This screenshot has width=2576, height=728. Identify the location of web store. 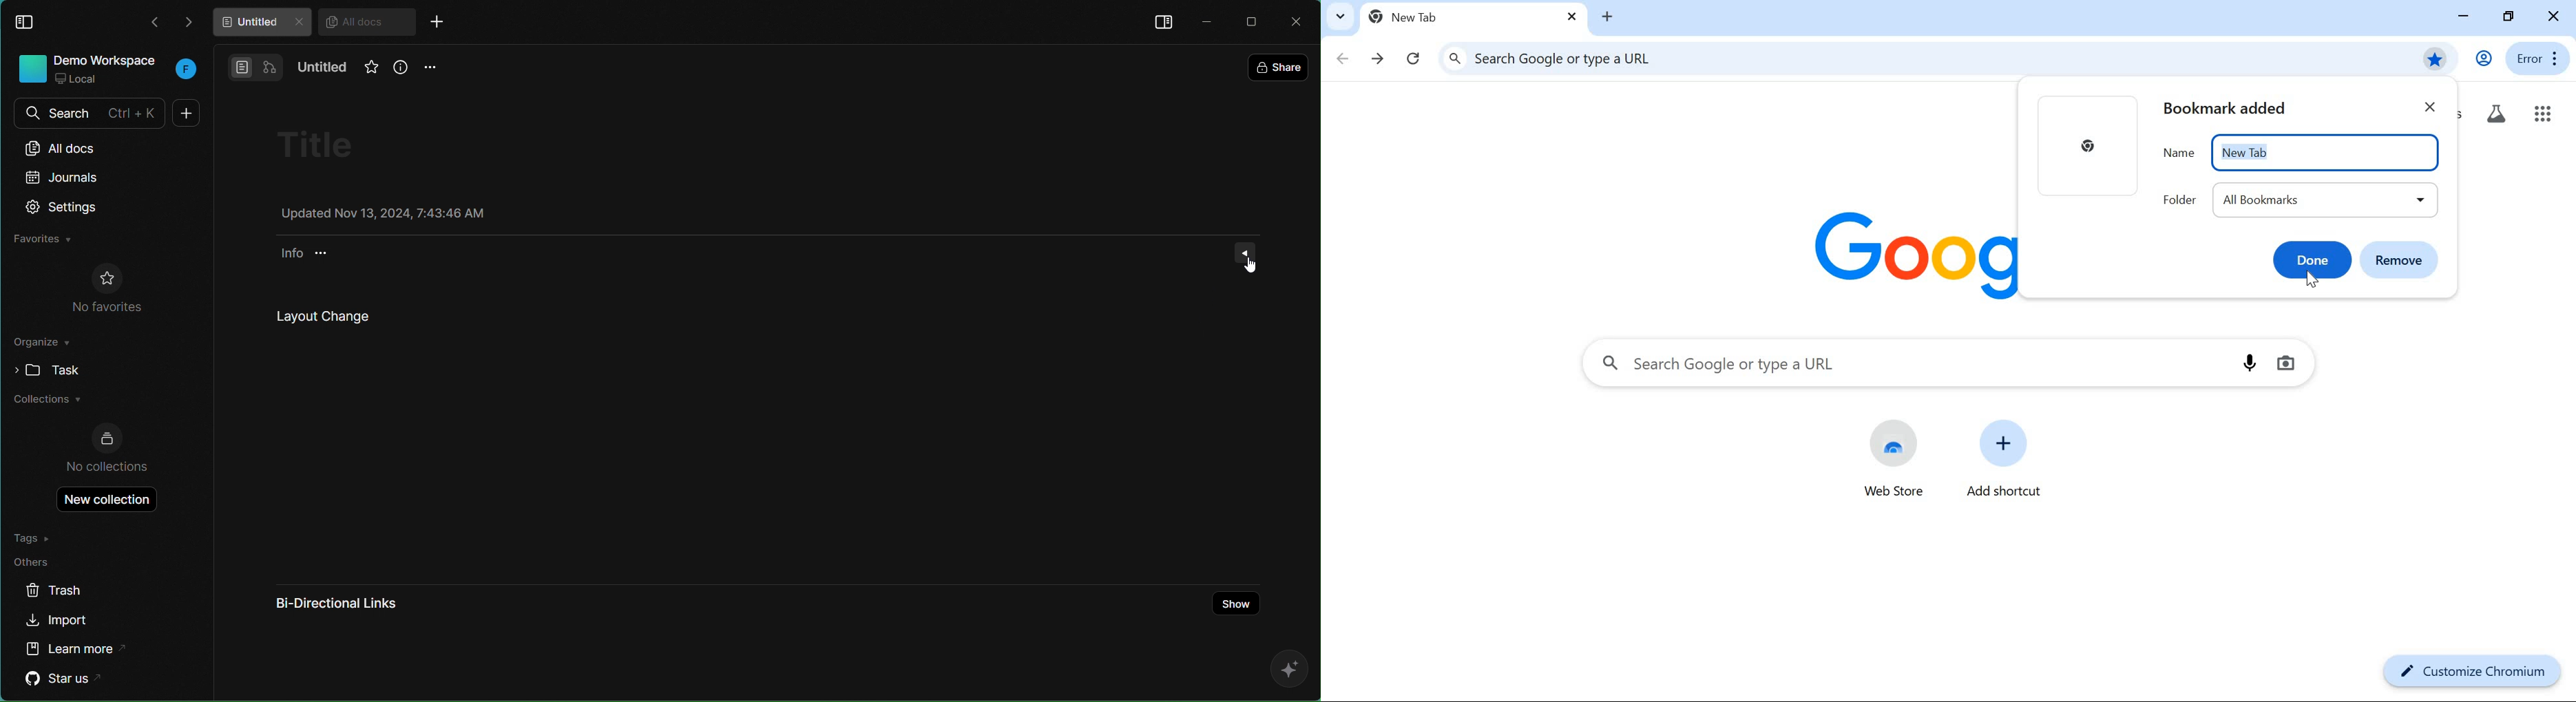
(1895, 462).